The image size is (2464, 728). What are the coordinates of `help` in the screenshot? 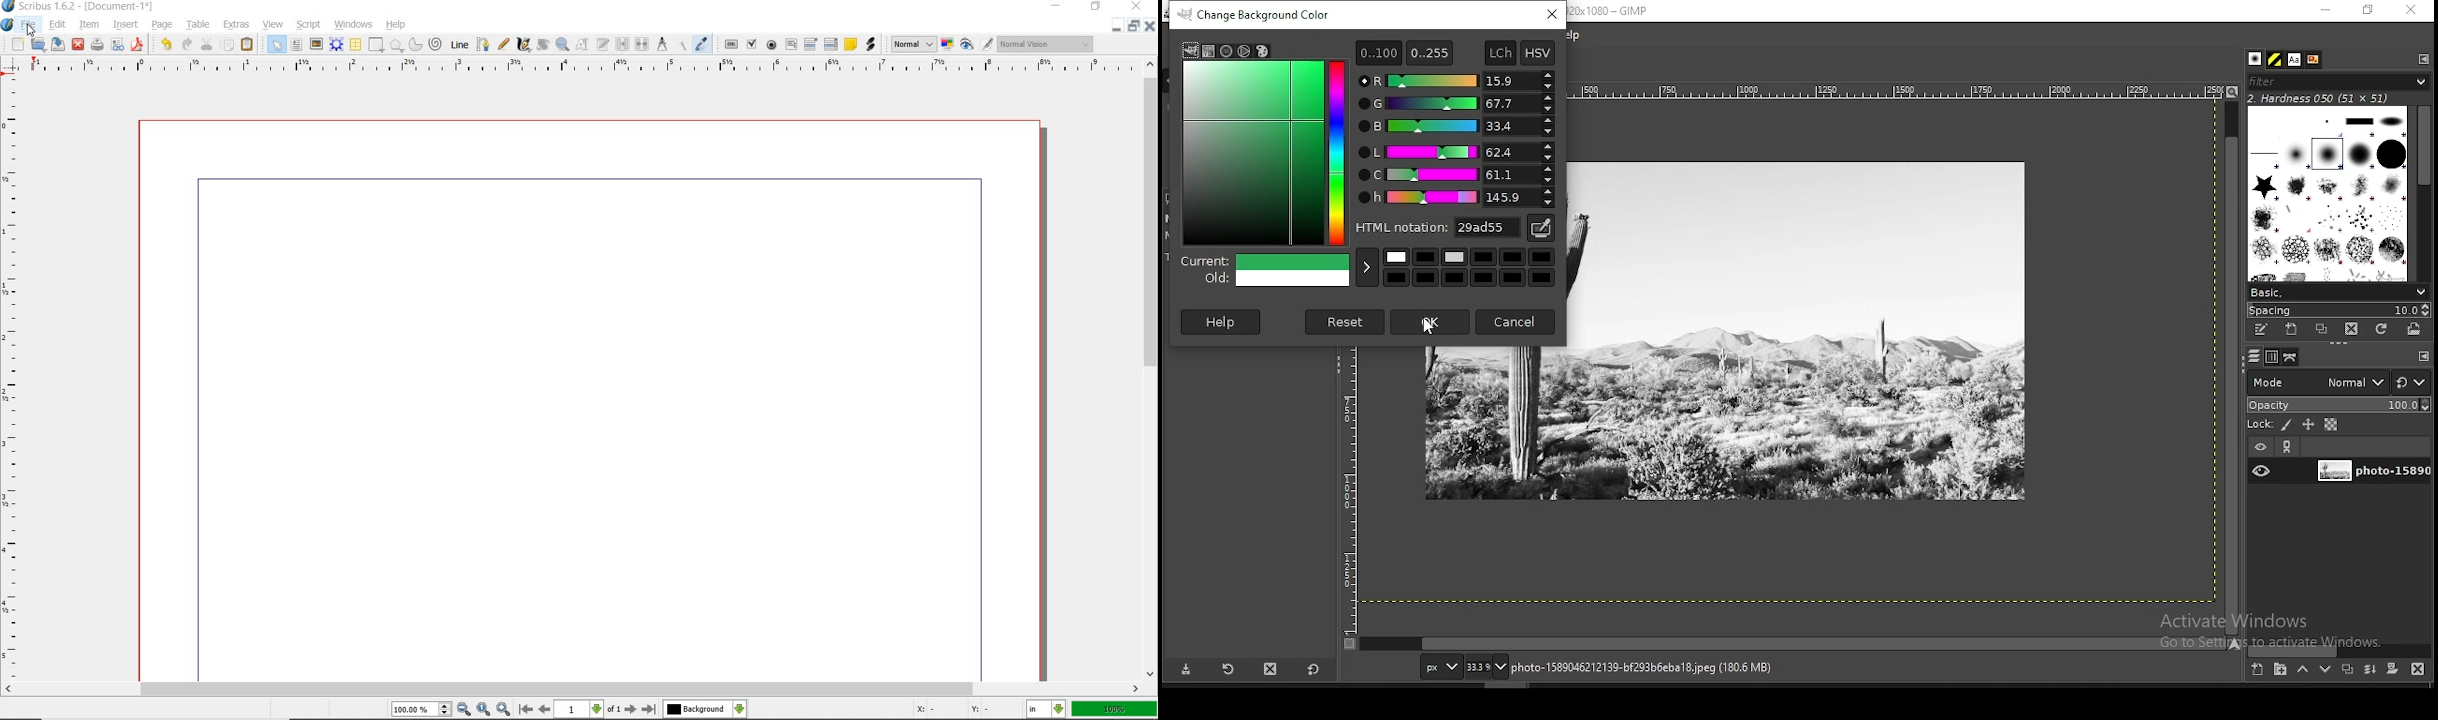 It's located at (397, 26).